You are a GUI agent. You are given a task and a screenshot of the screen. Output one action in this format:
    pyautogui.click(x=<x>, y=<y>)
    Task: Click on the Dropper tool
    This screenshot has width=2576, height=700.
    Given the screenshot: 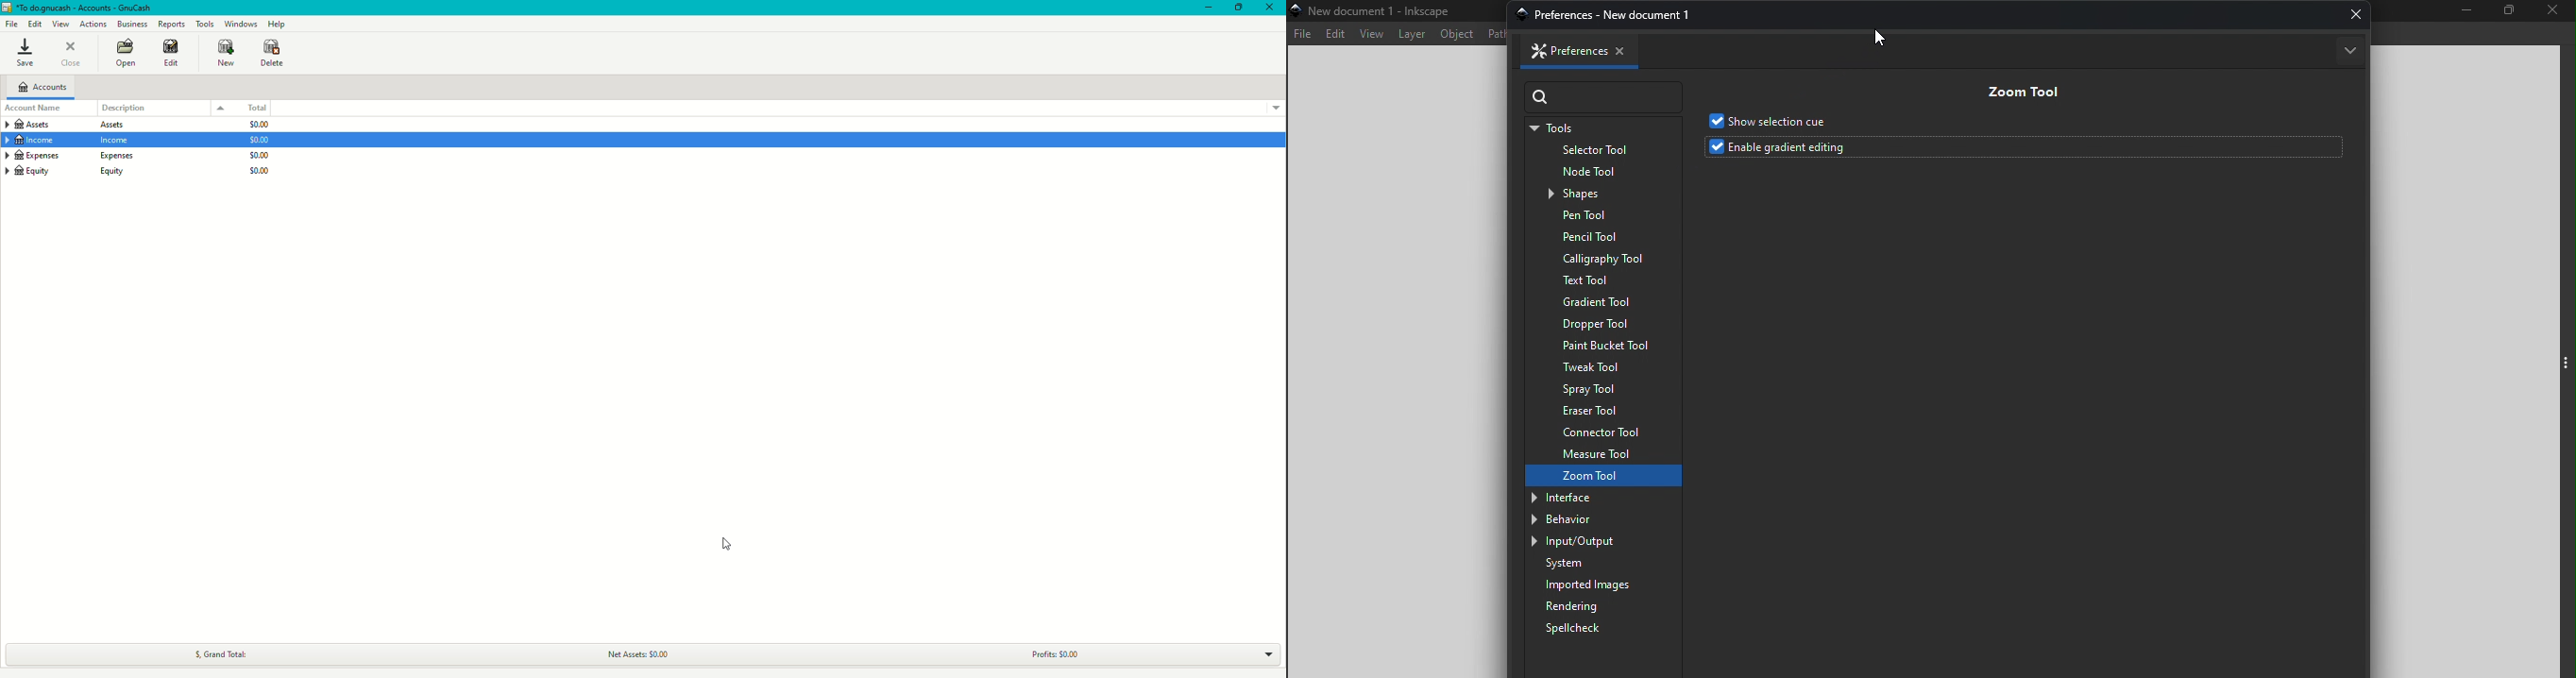 What is the action you would take?
    pyautogui.click(x=1604, y=322)
    